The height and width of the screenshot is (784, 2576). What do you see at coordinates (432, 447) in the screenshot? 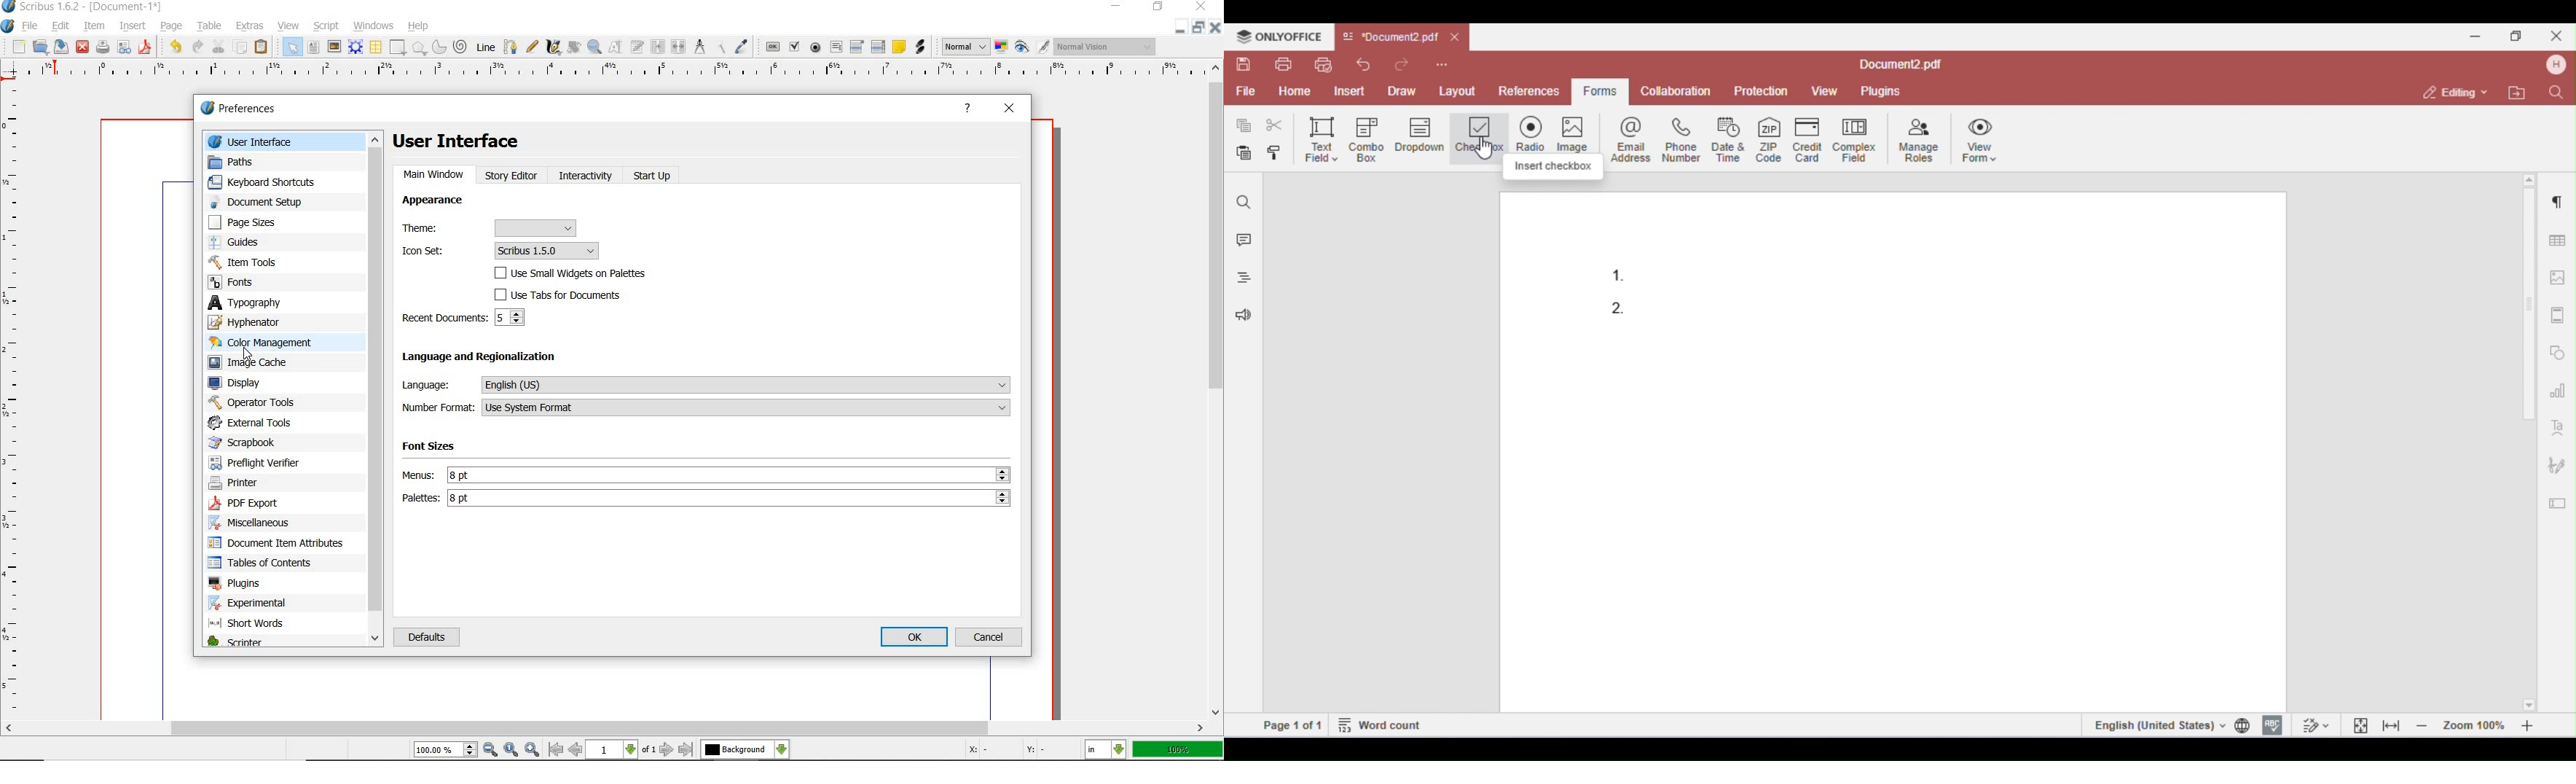
I see `Font Sizes` at bounding box center [432, 447].